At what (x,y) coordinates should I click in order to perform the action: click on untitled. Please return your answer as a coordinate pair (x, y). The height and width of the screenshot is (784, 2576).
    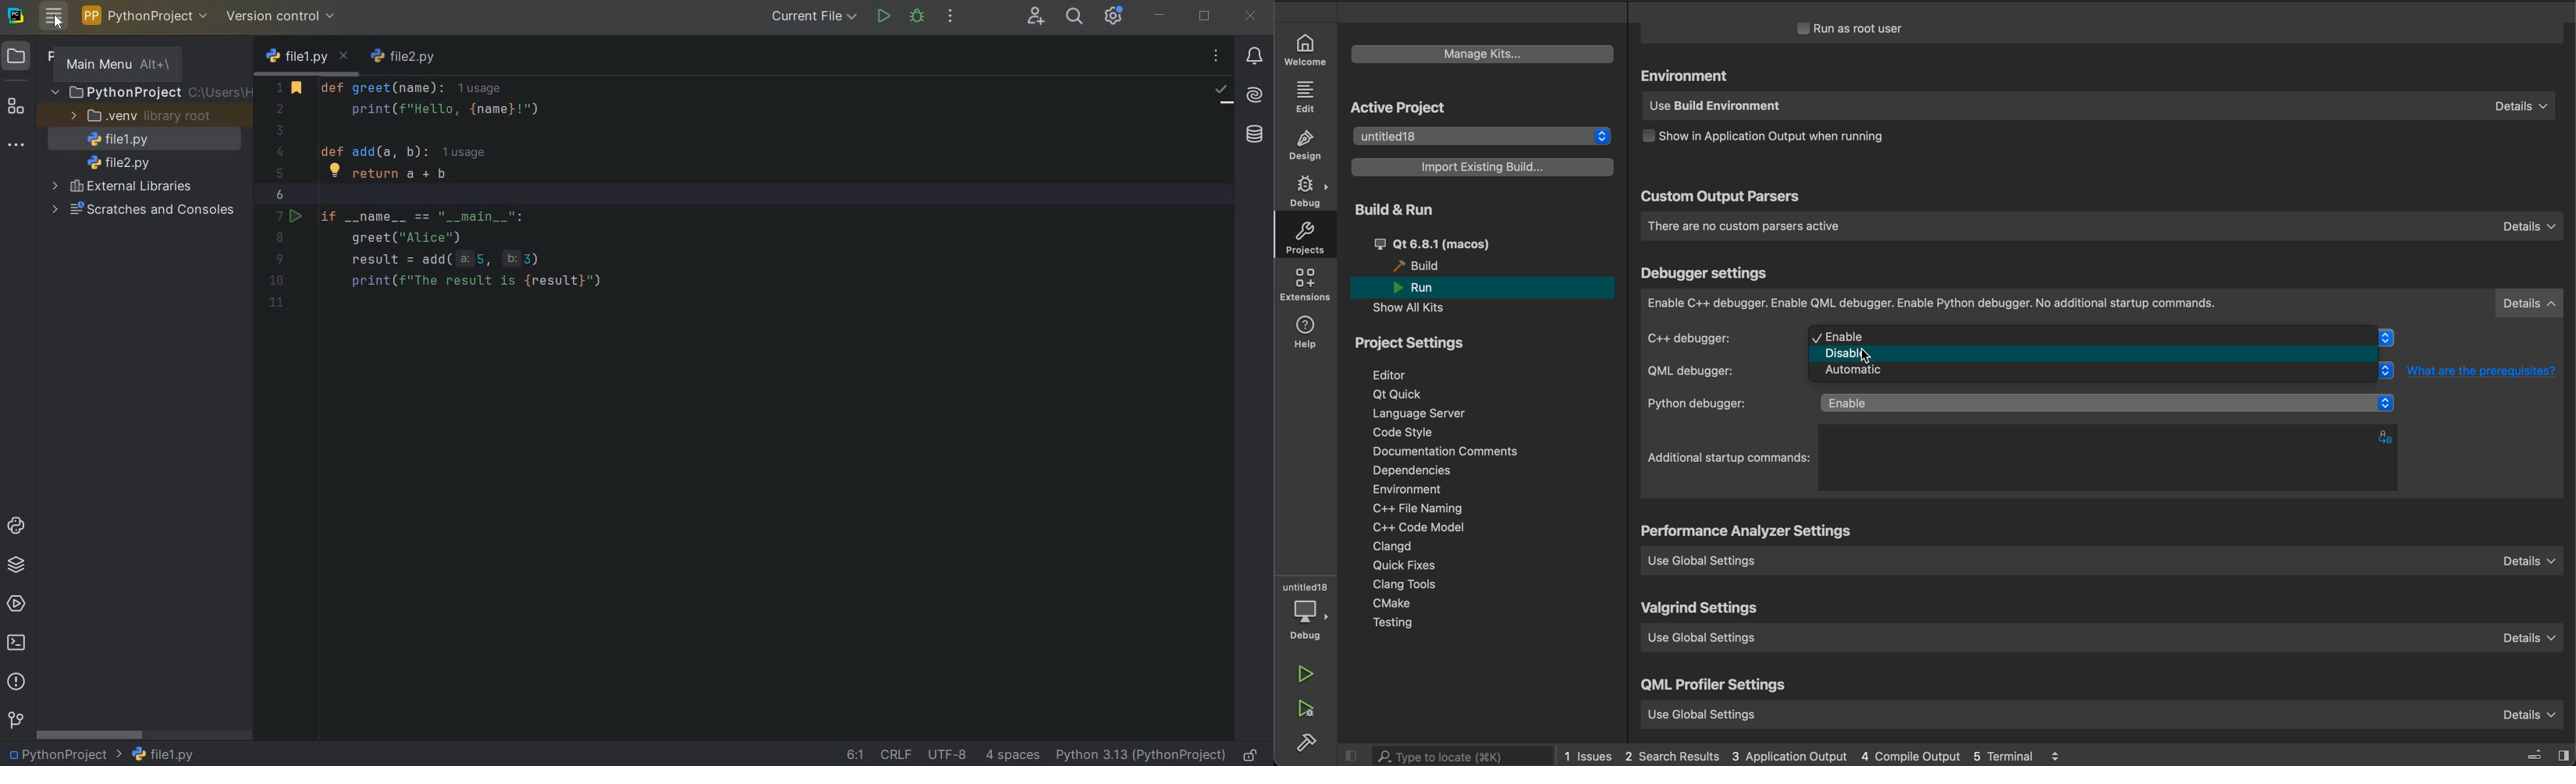
    Looking at the image, I should click on (1479, 135).